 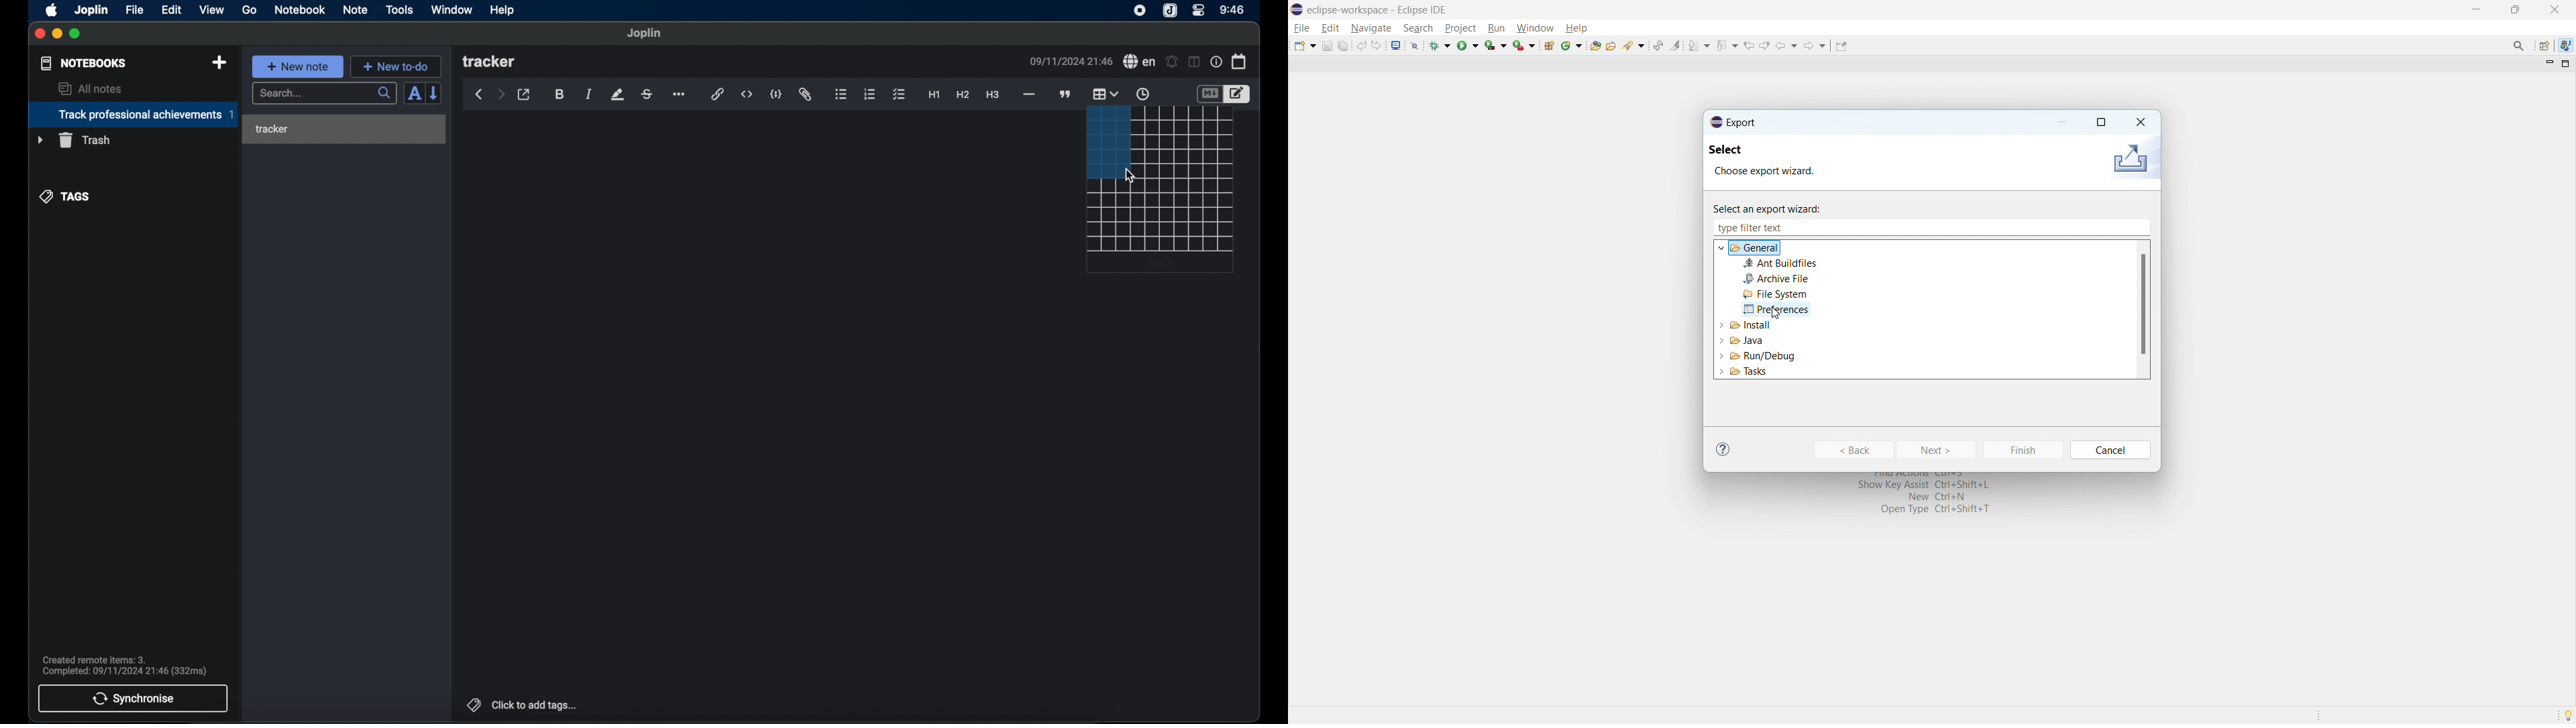 What do you see at coordinates (520, 705) in the screenshot?
I see `click to add tags` at bounding box center [520, 705].